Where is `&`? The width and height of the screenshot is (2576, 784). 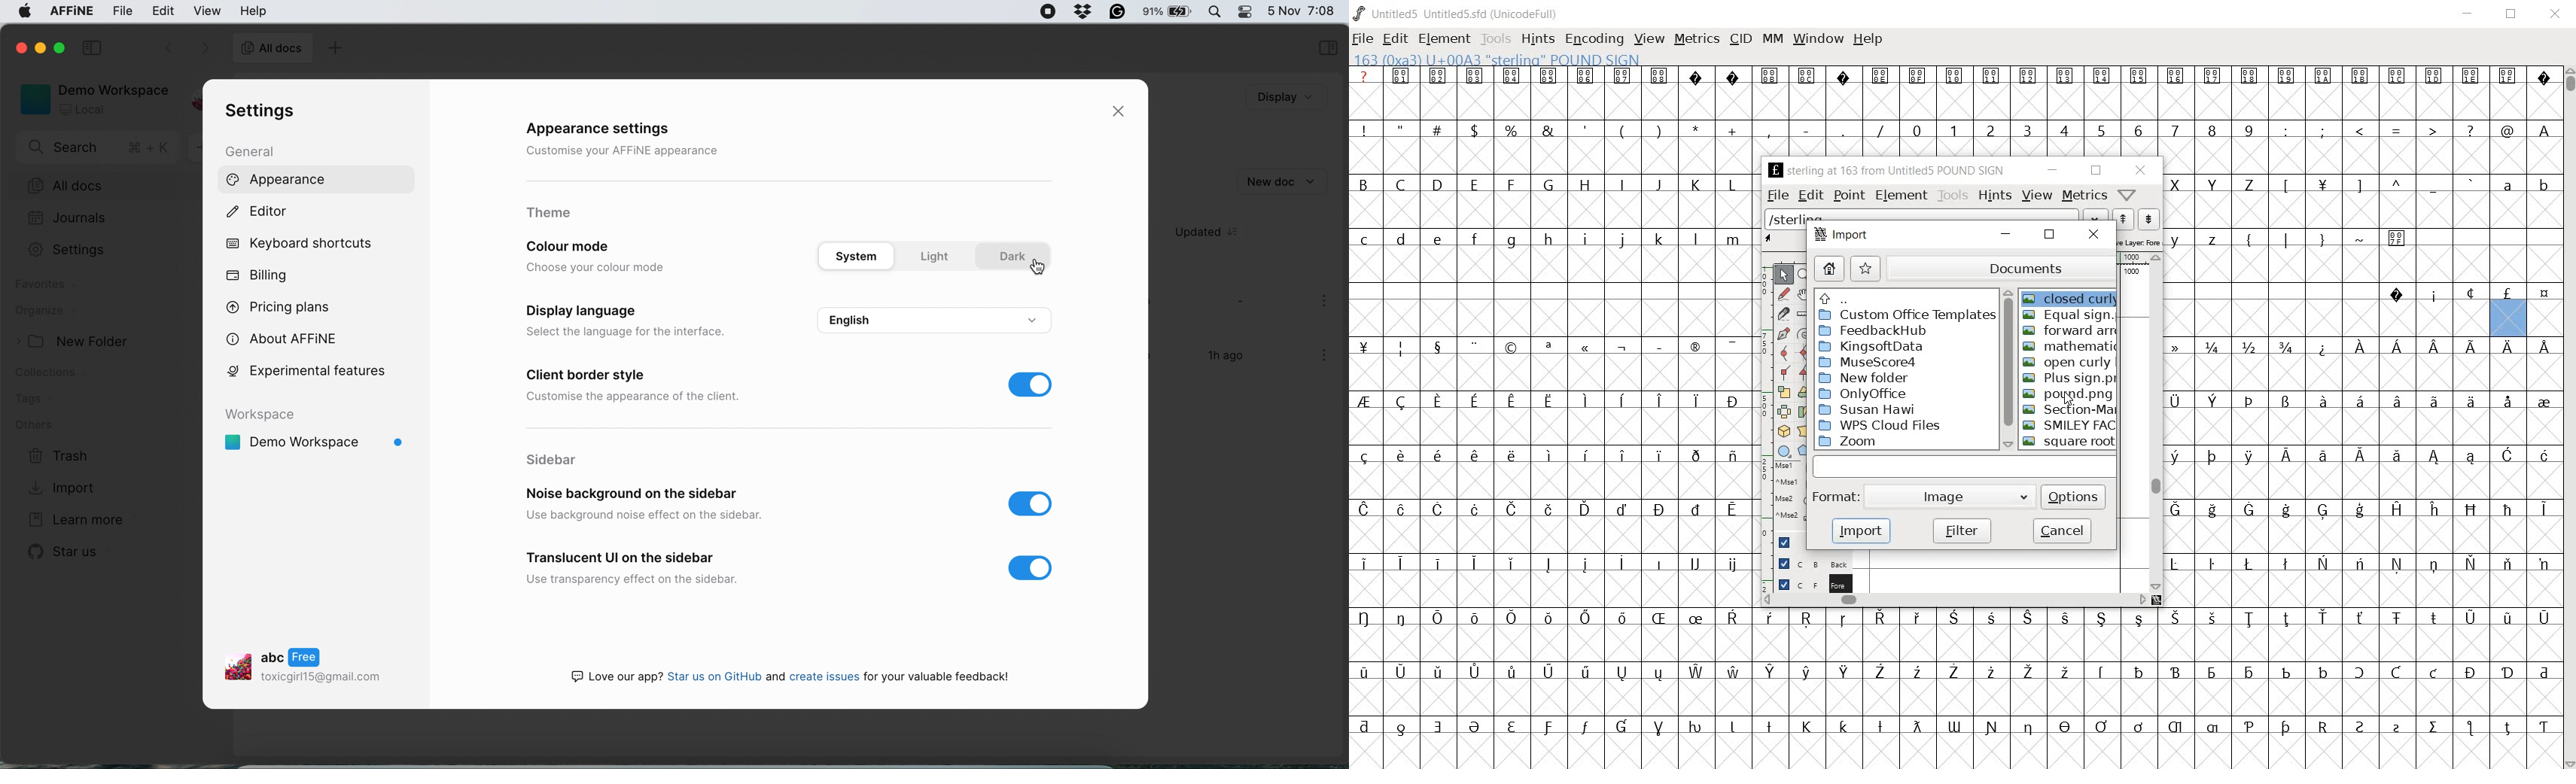
& is located at coordinates (1550, 129).